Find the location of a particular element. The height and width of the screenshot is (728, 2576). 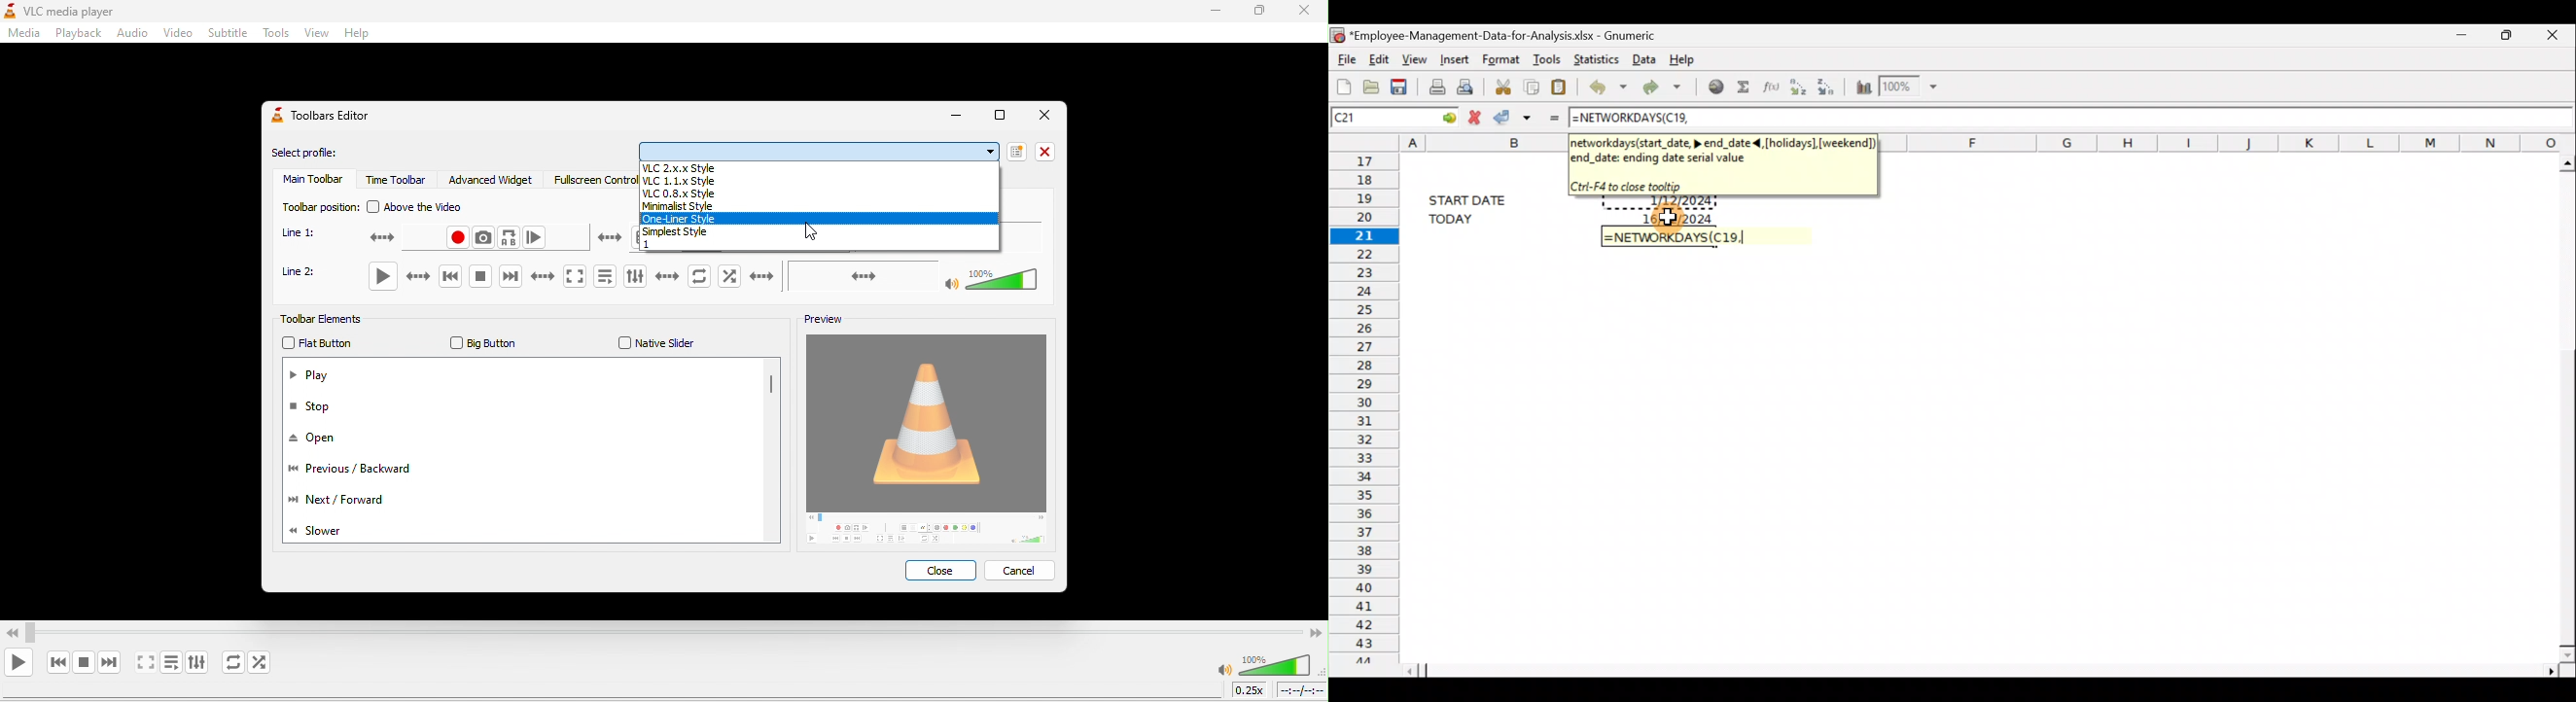

Rows is located at coordinates (1362, 406).